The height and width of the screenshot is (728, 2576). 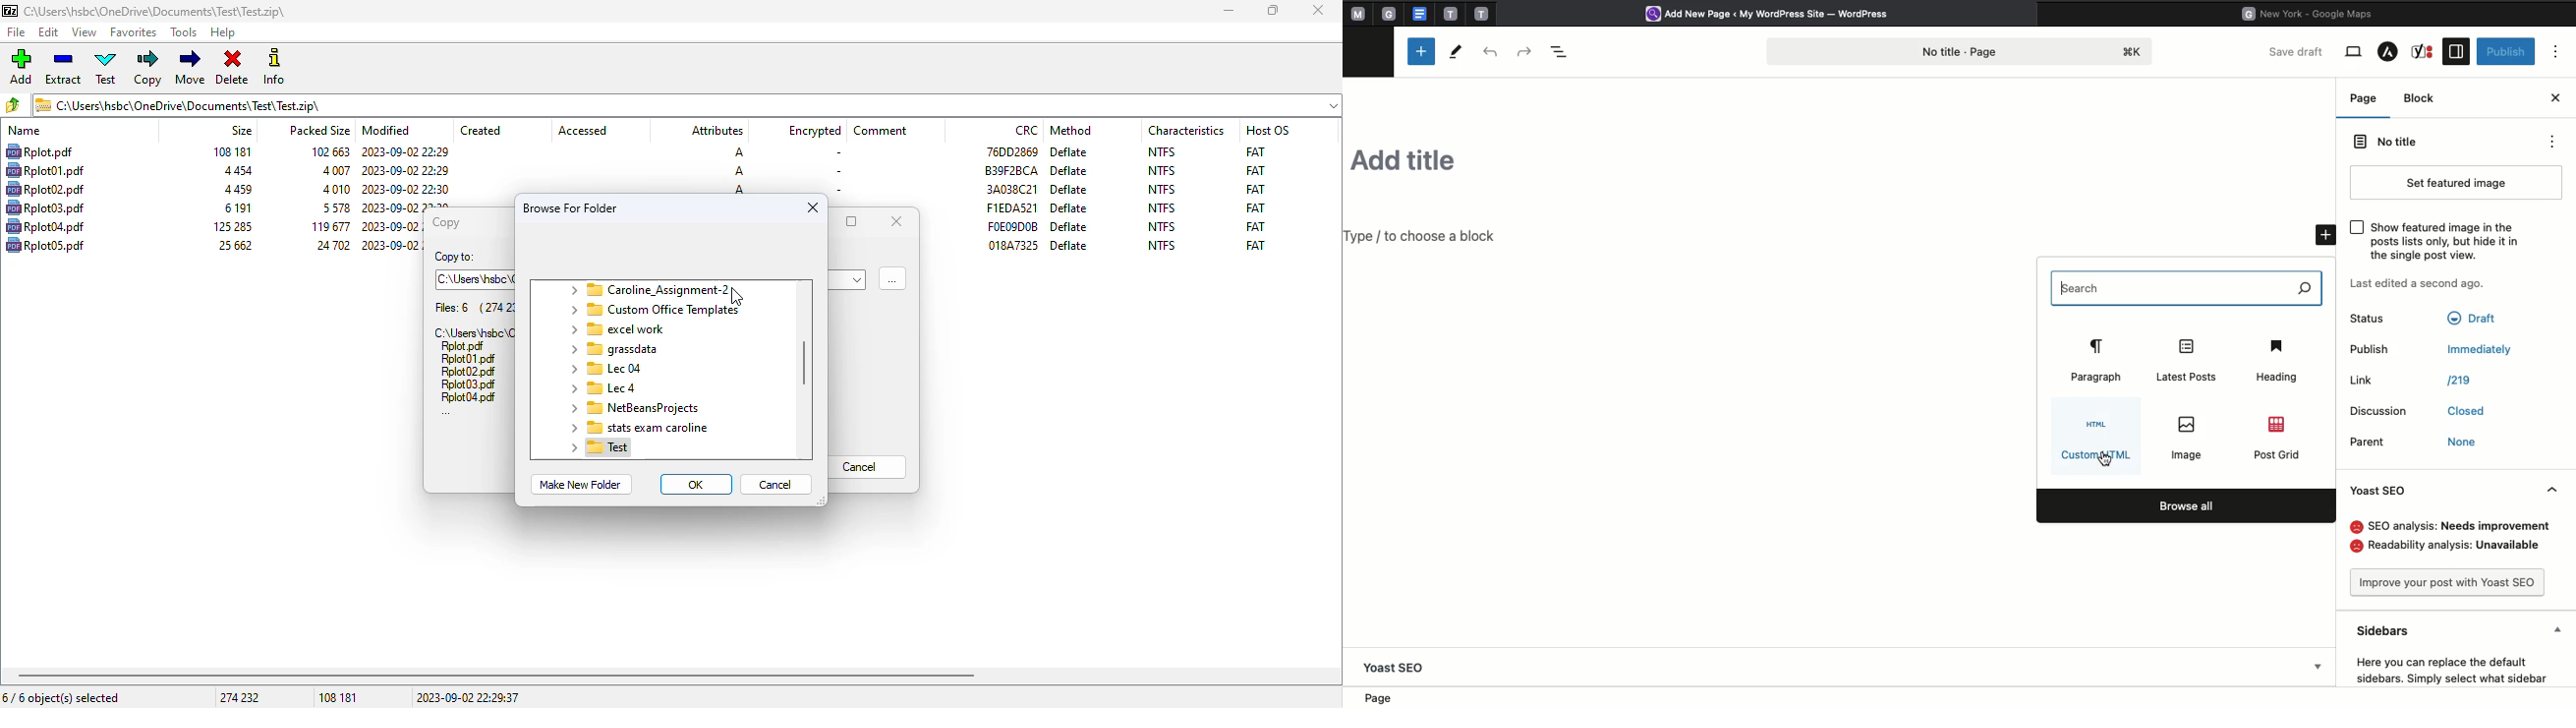 I want to click on maximize, so click(x=1273, y=11).